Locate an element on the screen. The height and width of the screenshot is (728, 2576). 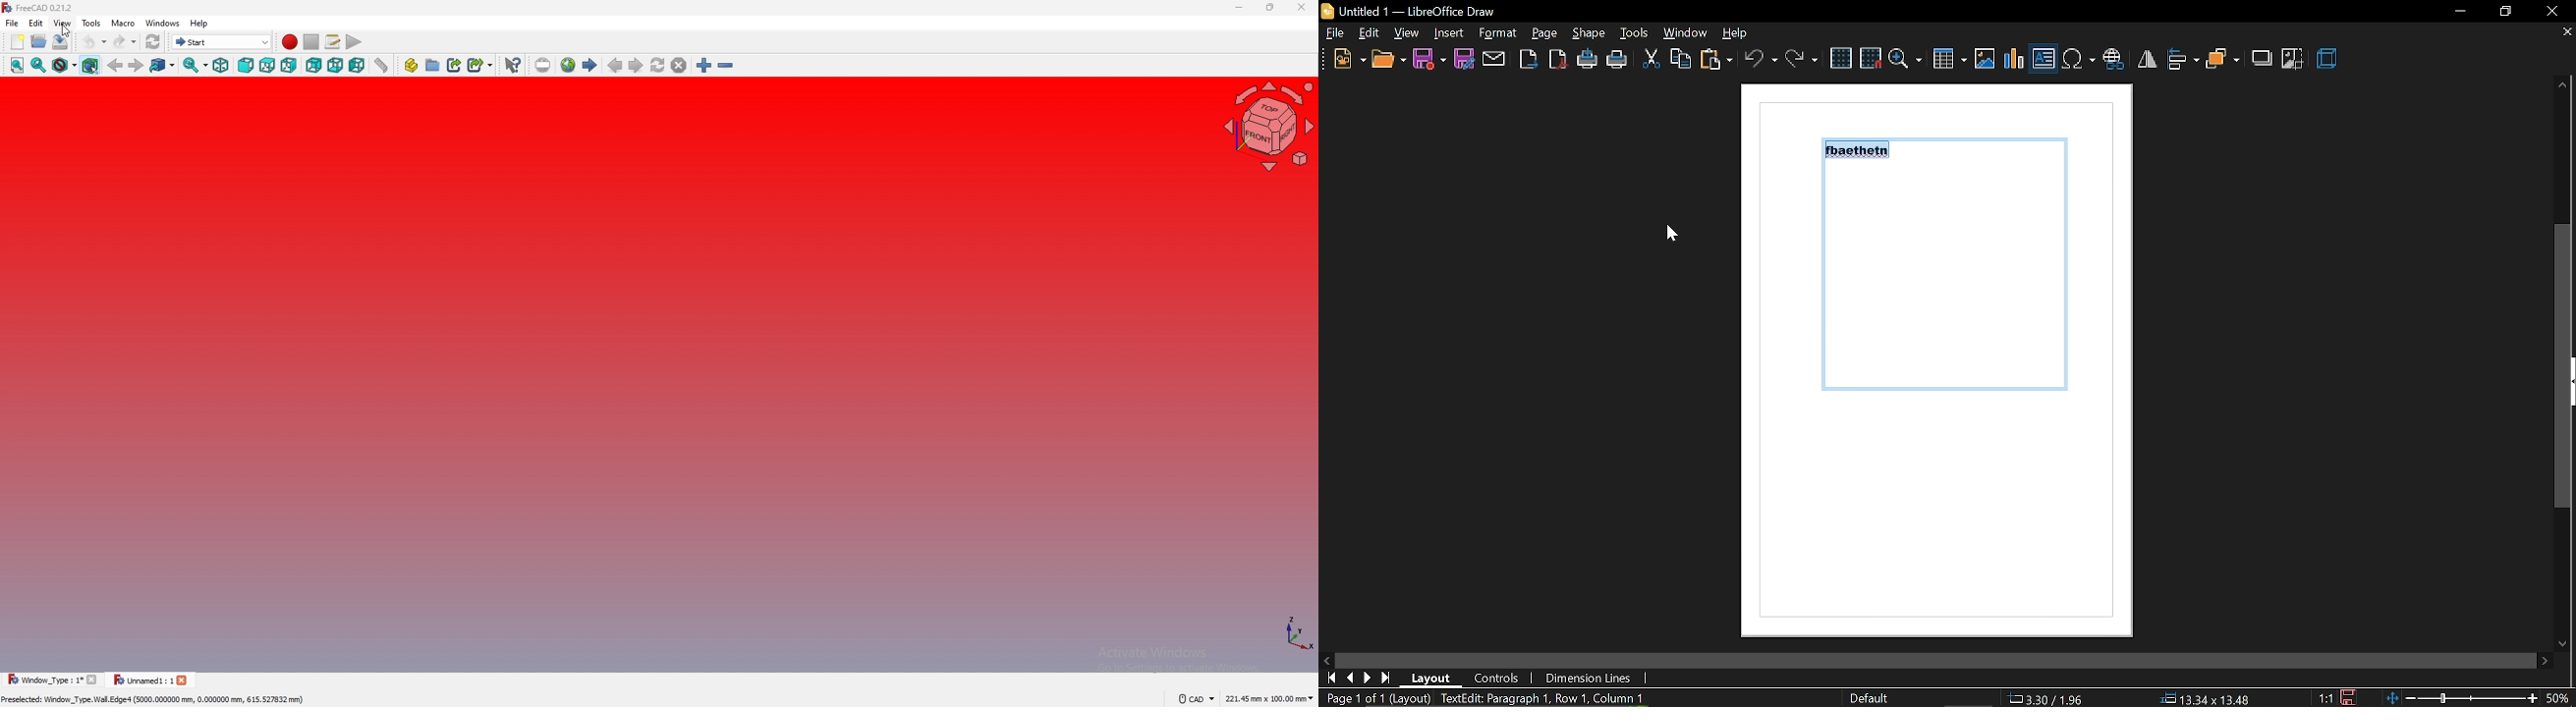
insert chart is located at coordinates (2015, 60).